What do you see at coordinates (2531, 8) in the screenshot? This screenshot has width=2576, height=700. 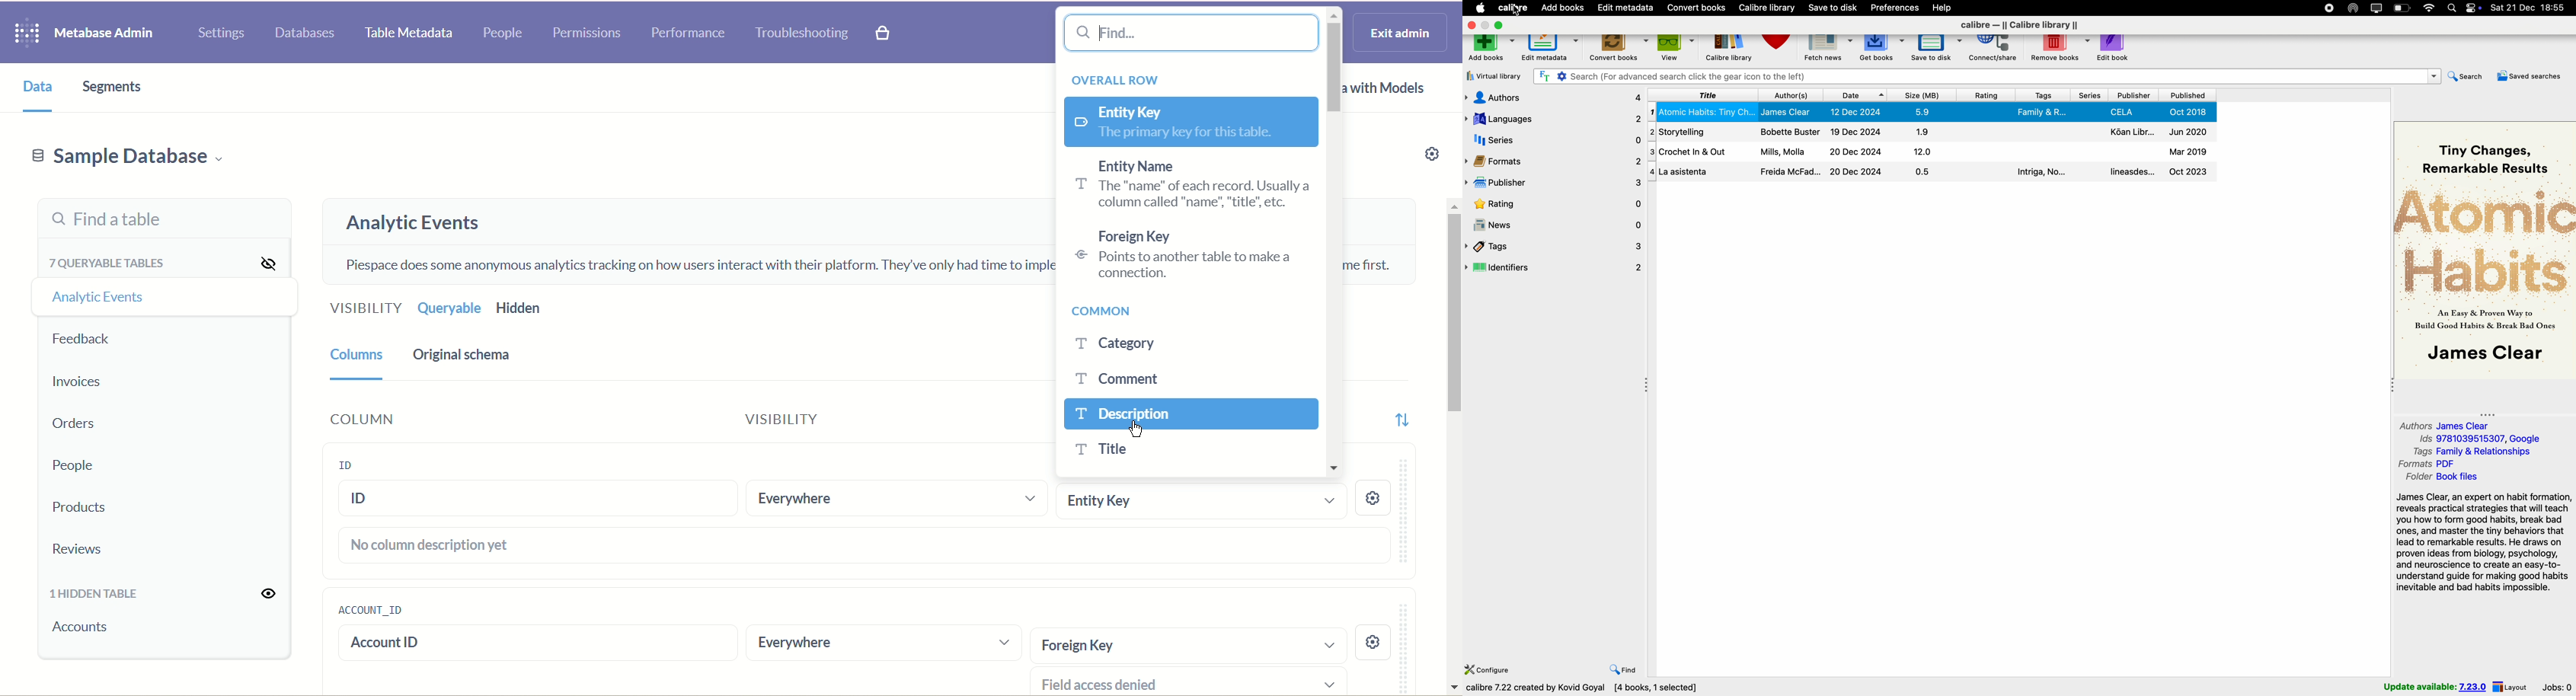 I see `Sat 21 Dec 18:55` at bounding box center [2531, 8].